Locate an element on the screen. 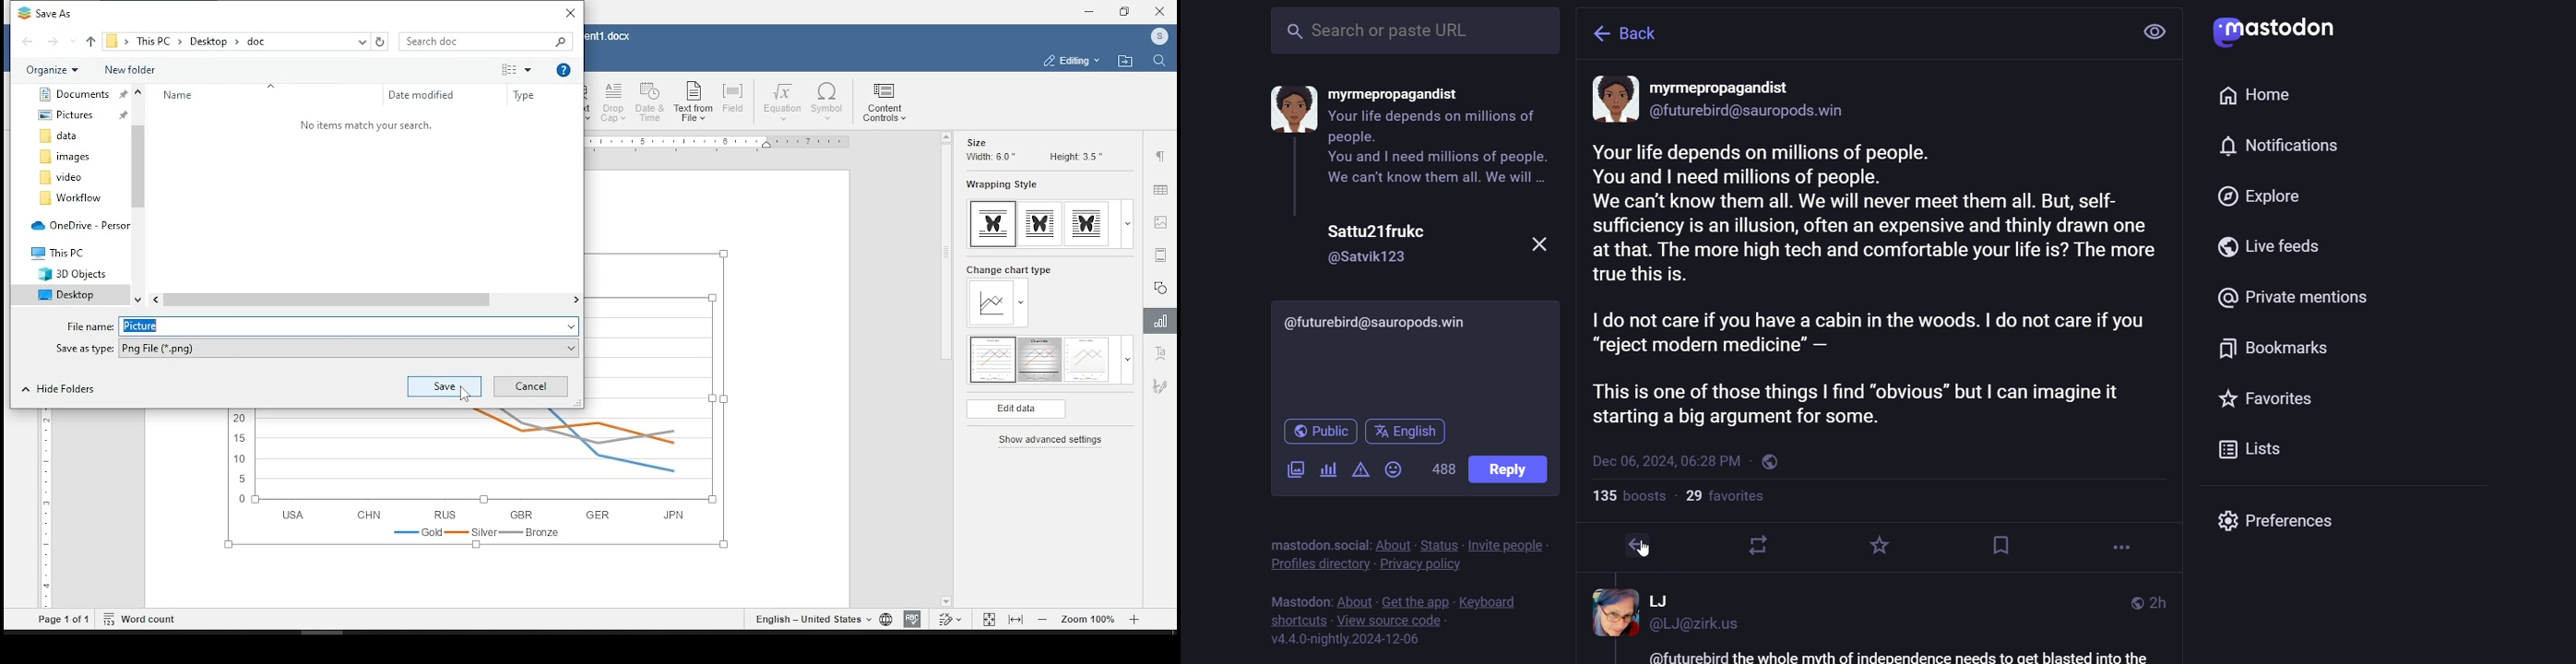 The width and height of the screenshot is (2576, 672). private mention is located at coordinates (2290, 299).